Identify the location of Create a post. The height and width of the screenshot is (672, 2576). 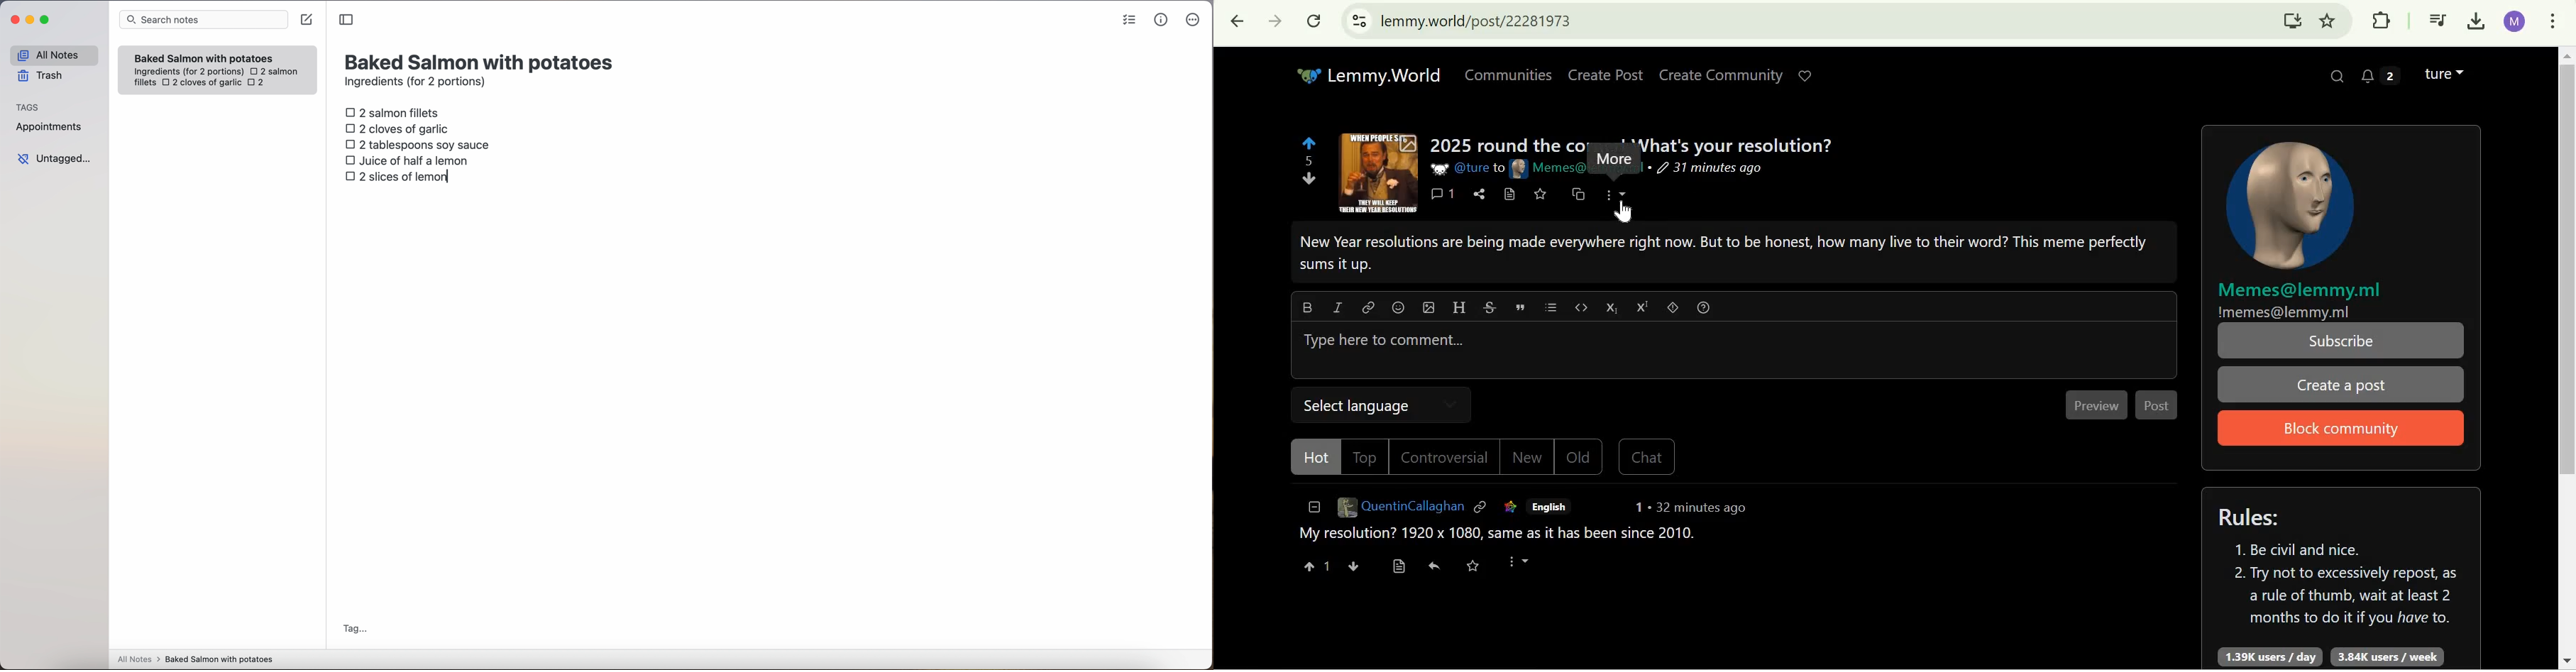
(2339, 385).